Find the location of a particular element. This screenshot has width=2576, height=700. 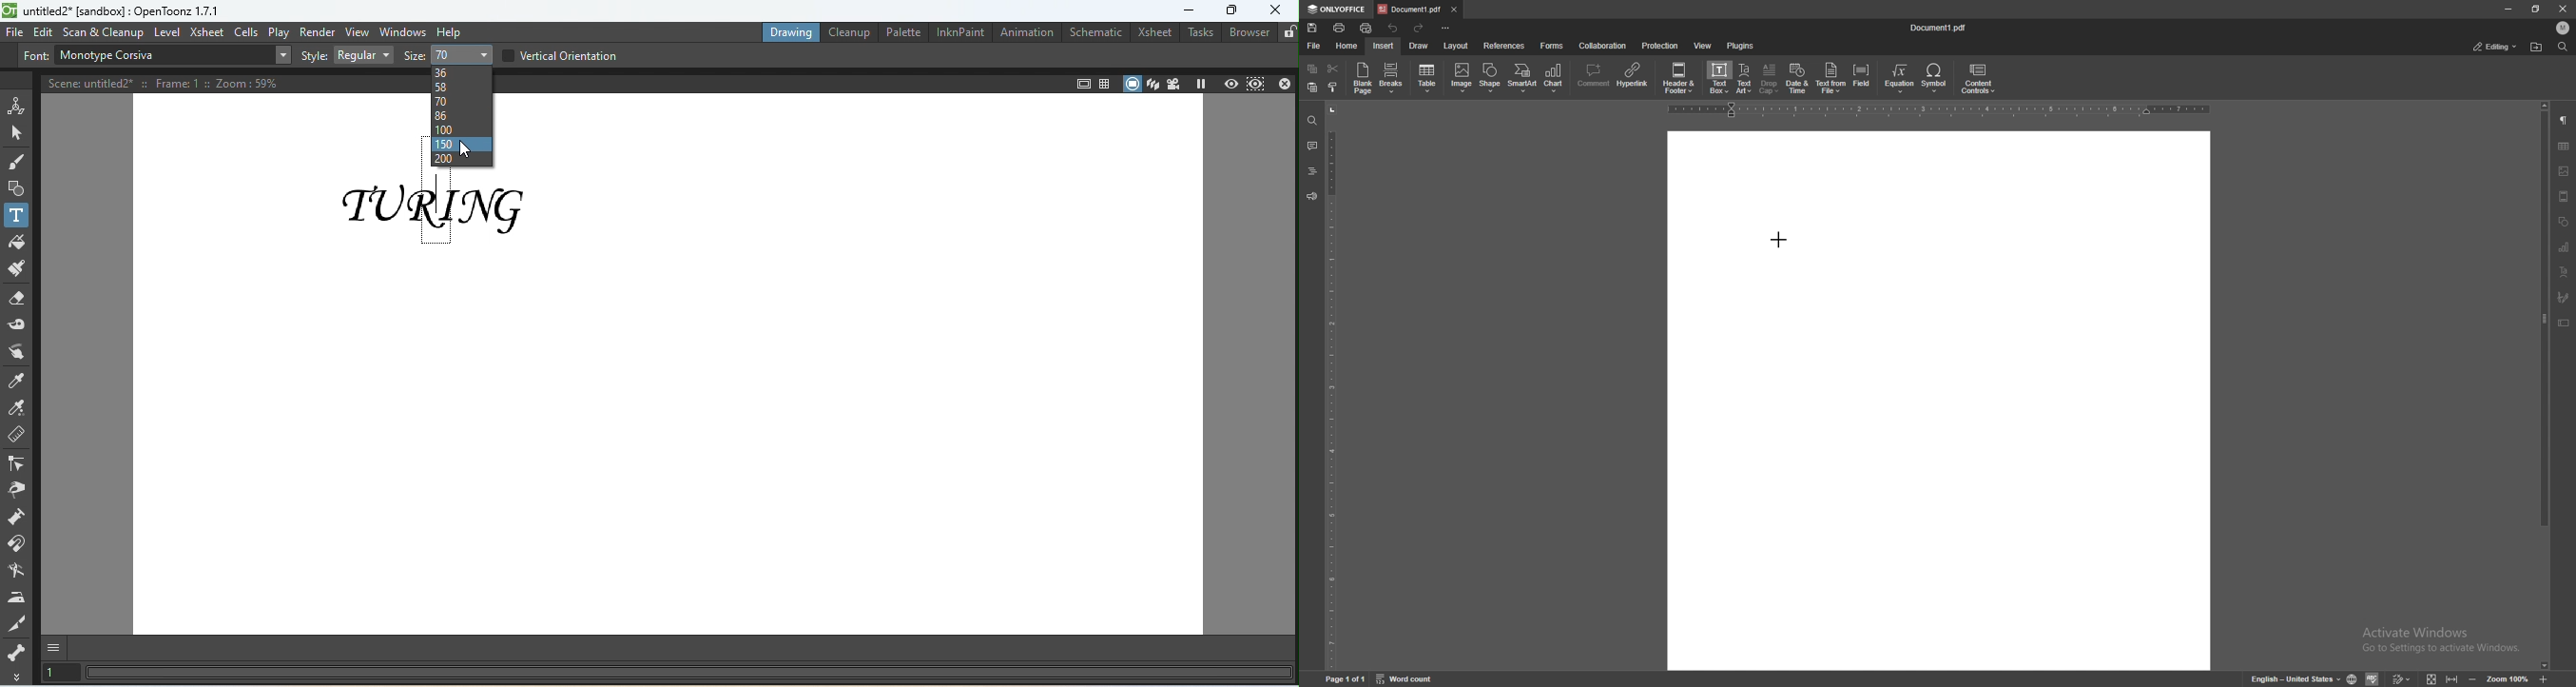

feedback is located at coordinates (1312, 196).